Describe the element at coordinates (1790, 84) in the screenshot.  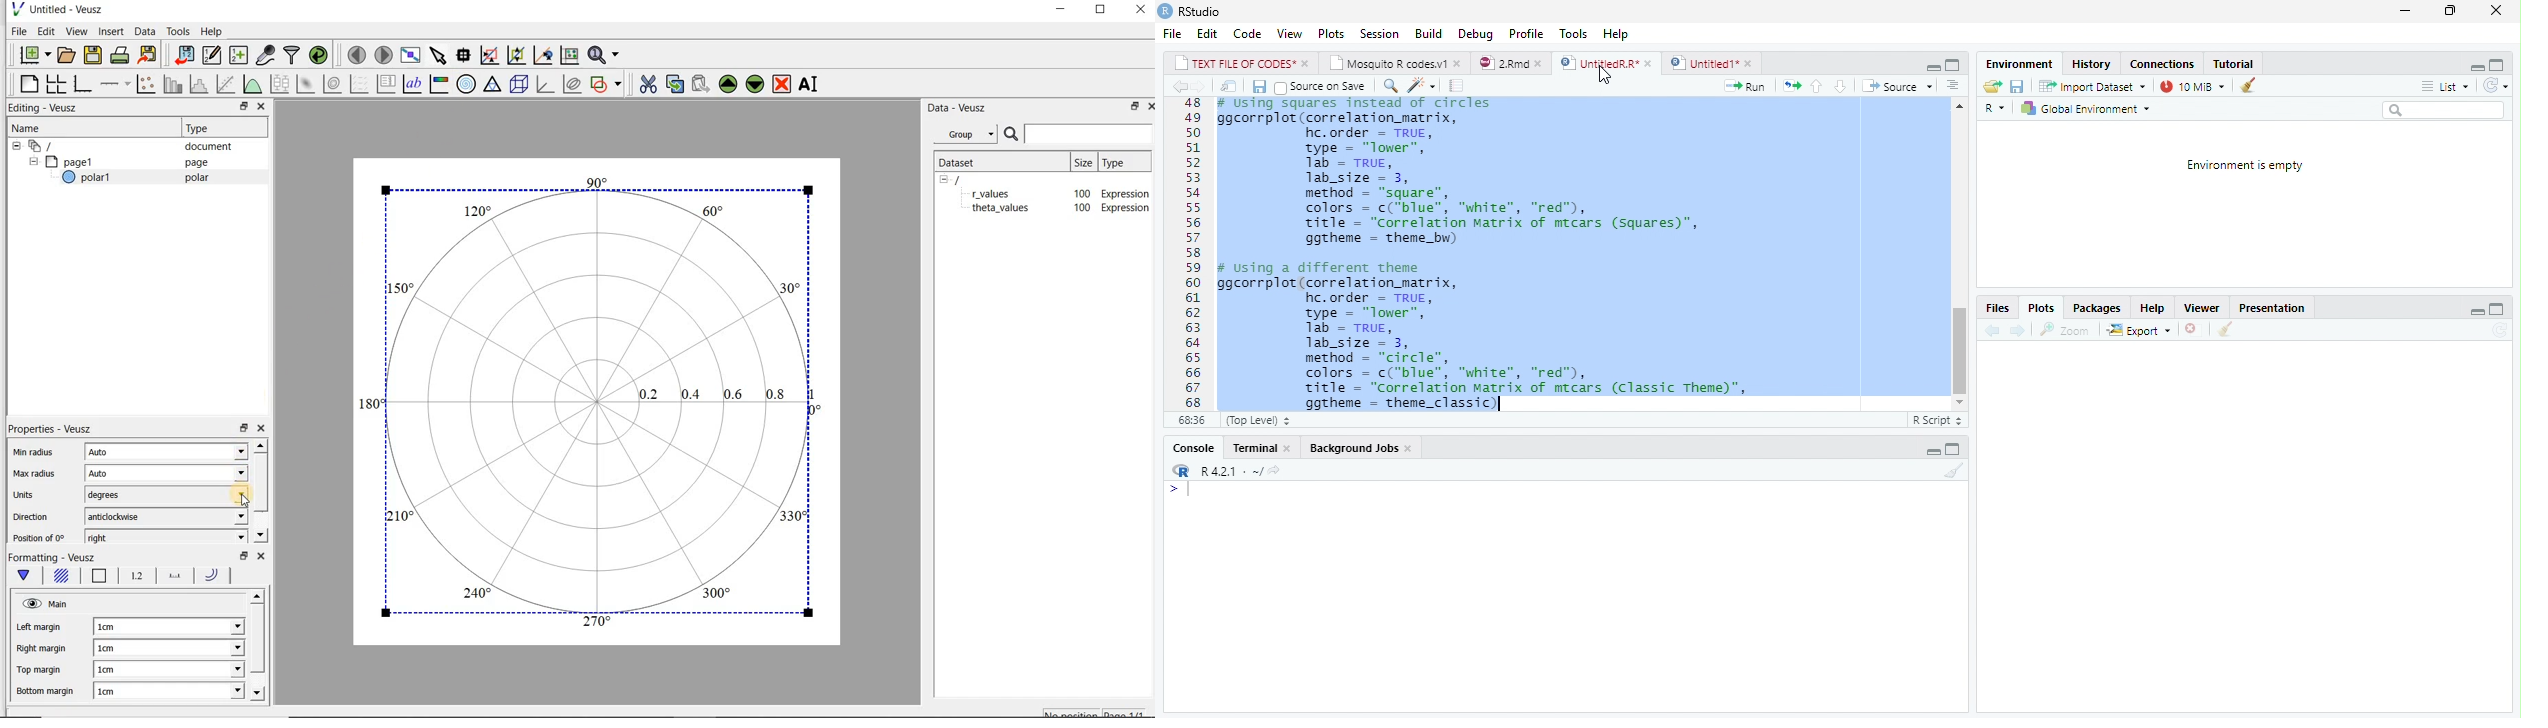
I see `re run the previous code` at that location.